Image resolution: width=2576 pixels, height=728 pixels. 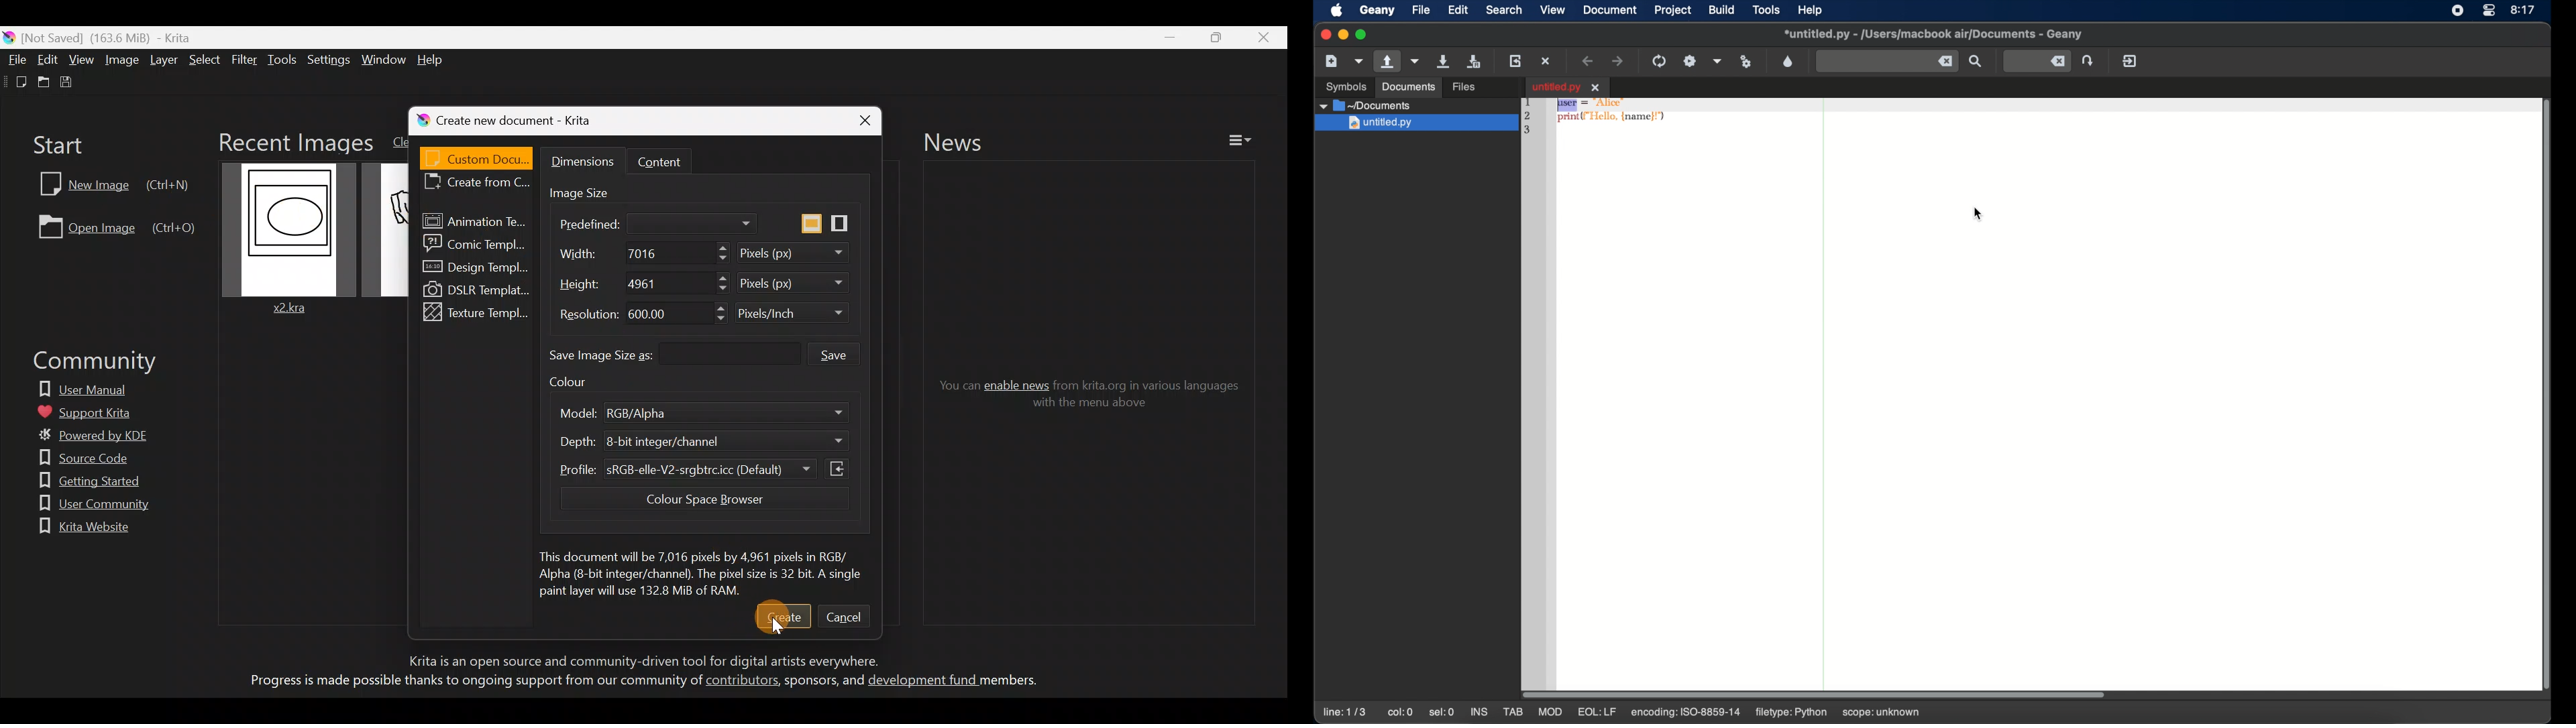 What do you see at coordinates (724, 259) in the screenshot?
I see `Decrease Width ` at bounding box center [724, 259].